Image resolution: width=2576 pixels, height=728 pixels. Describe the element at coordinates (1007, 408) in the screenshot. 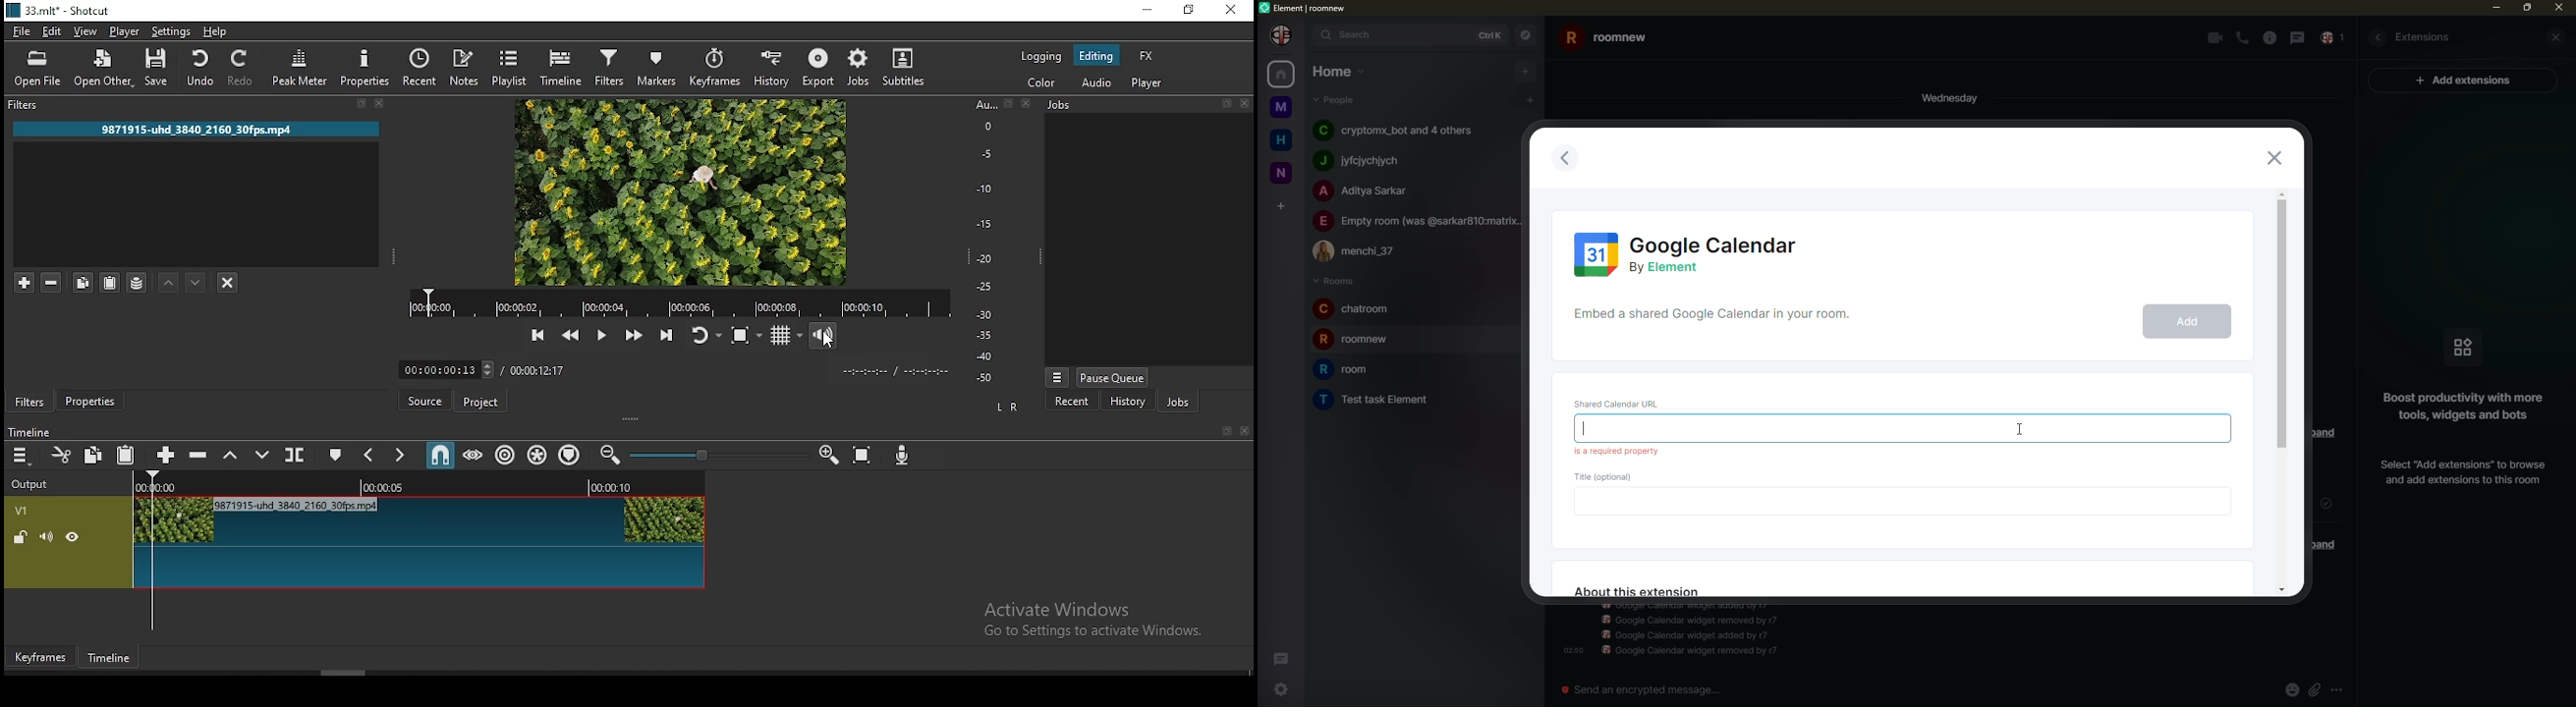

I see `L R` at that location.